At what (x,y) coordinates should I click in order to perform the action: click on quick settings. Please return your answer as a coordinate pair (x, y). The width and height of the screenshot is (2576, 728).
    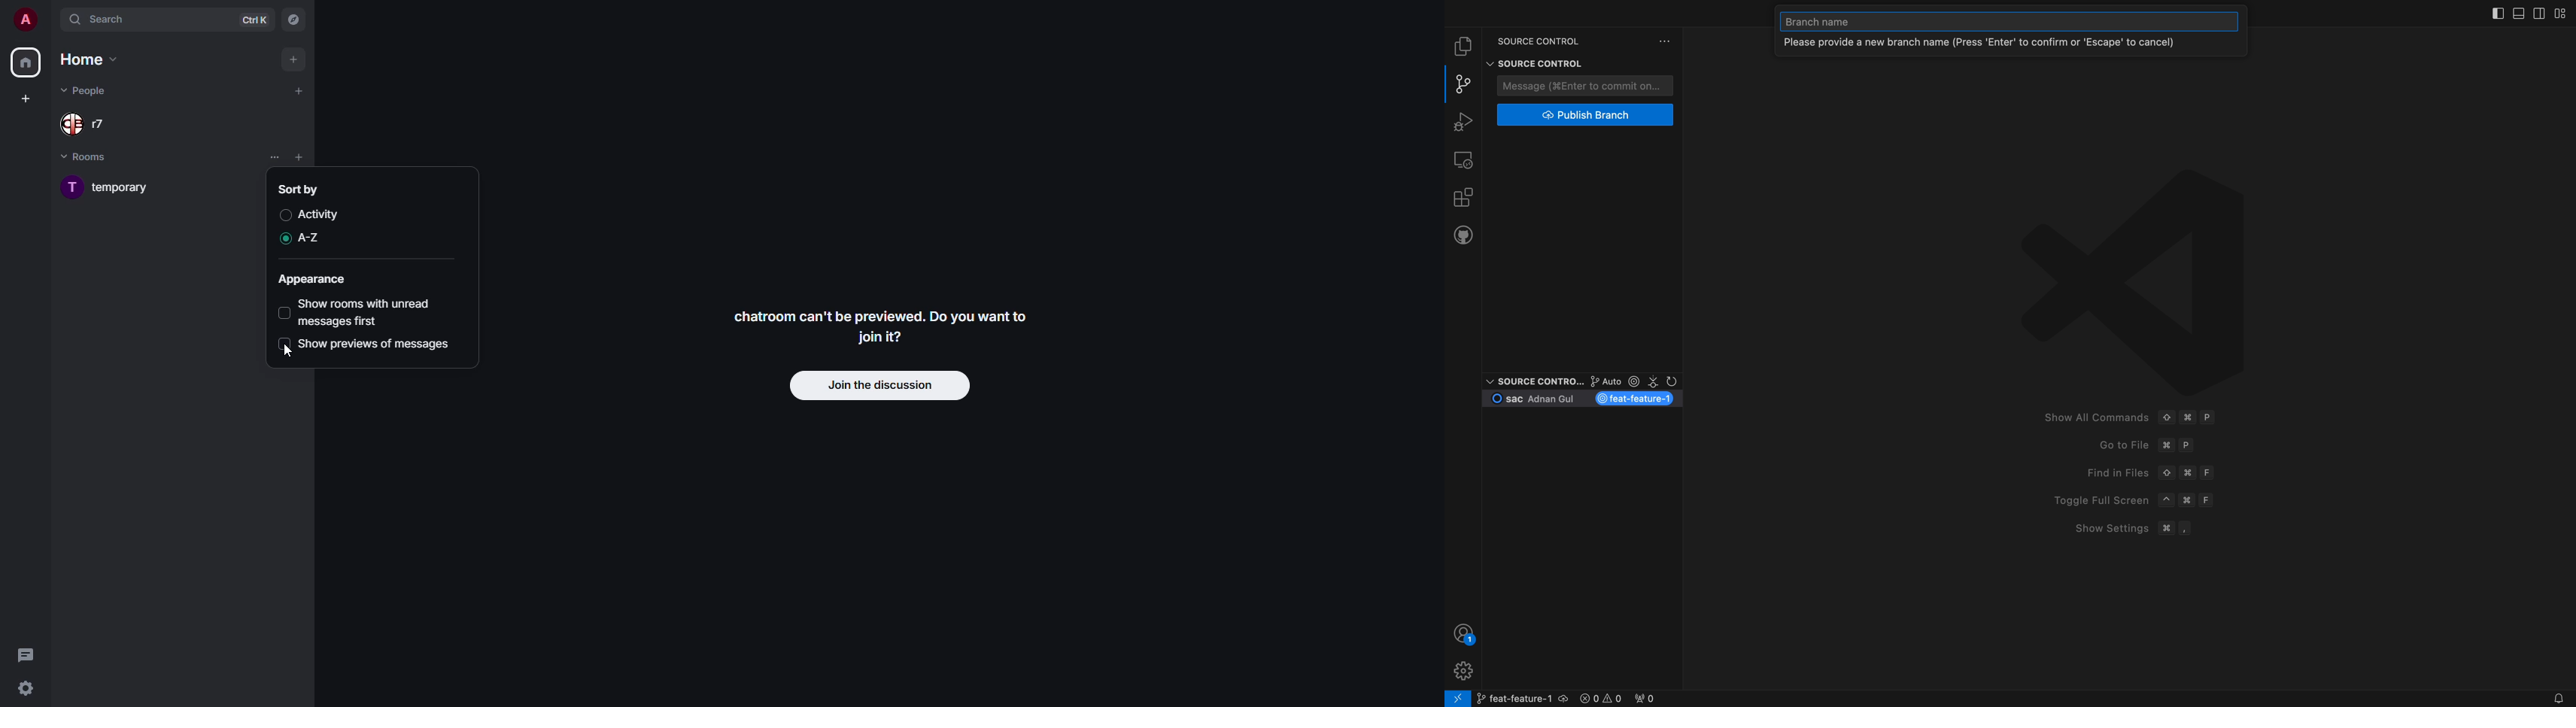
    Looking at the image, I should click on (26, 687).